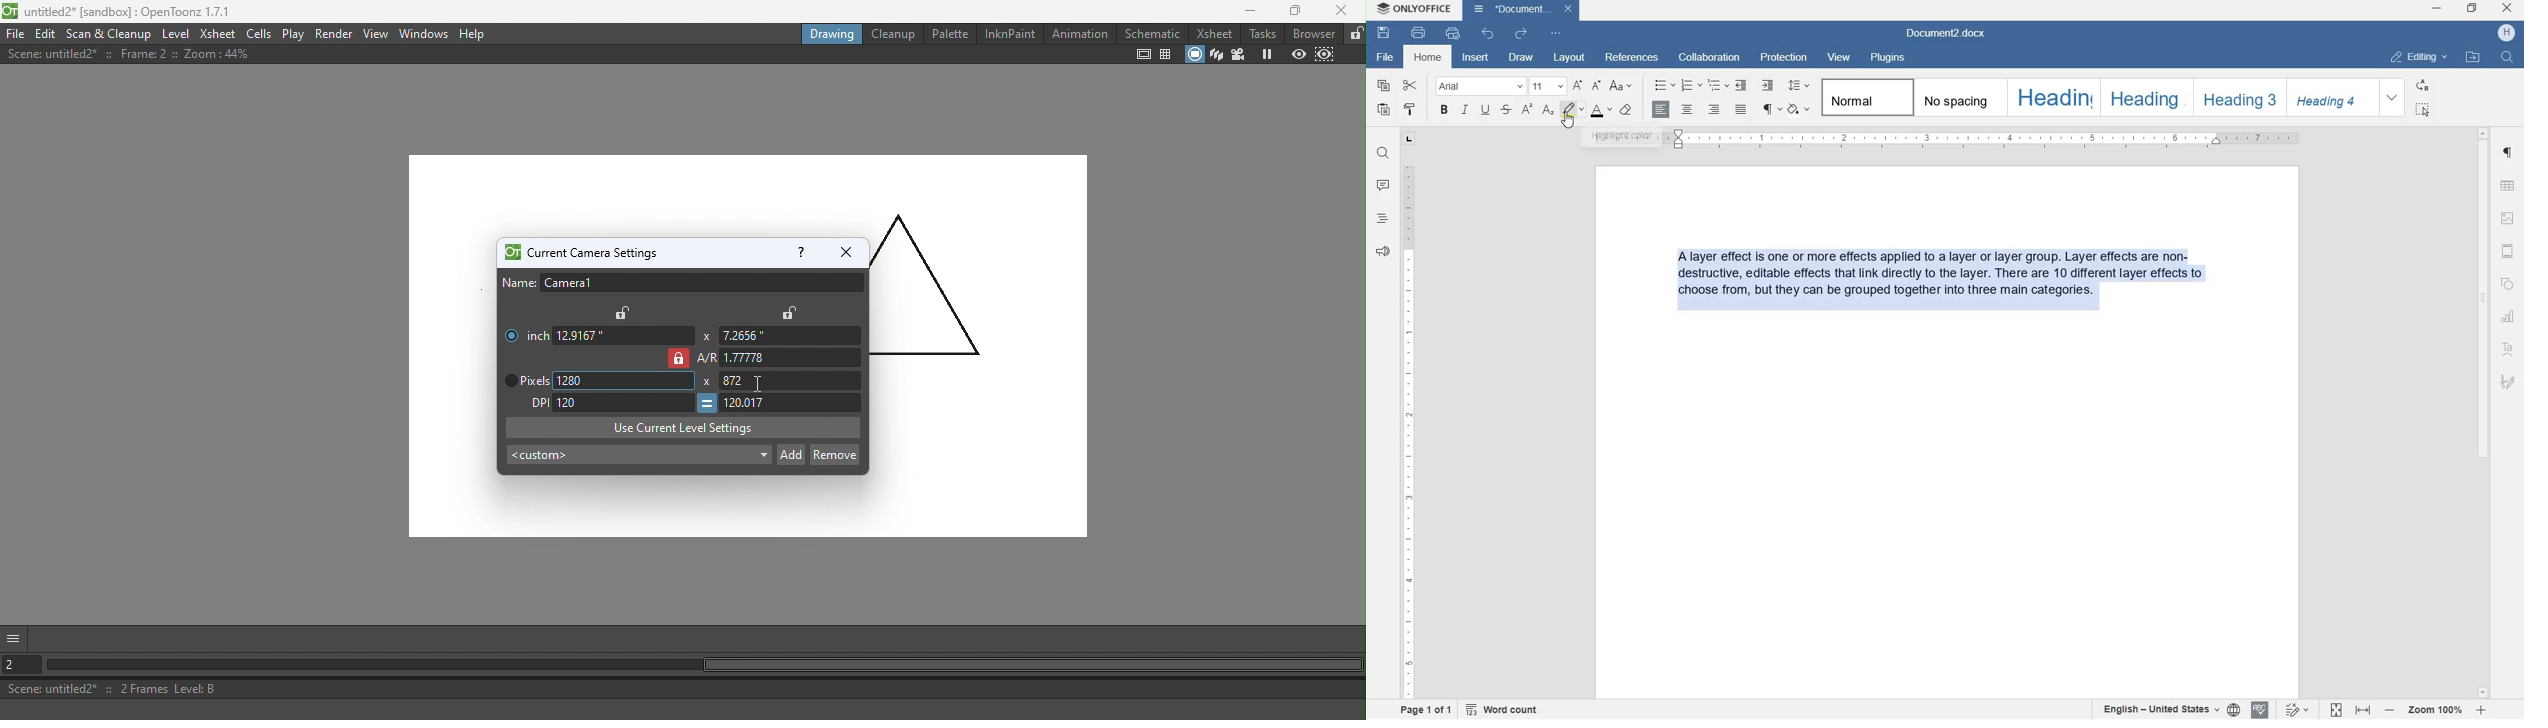 The width and height of the screenshot is (2548, 728). What do you see at coordinates (1410, 109) in the screenshot?
I see `COPY STYLE` at bounding box center [1410, 109].